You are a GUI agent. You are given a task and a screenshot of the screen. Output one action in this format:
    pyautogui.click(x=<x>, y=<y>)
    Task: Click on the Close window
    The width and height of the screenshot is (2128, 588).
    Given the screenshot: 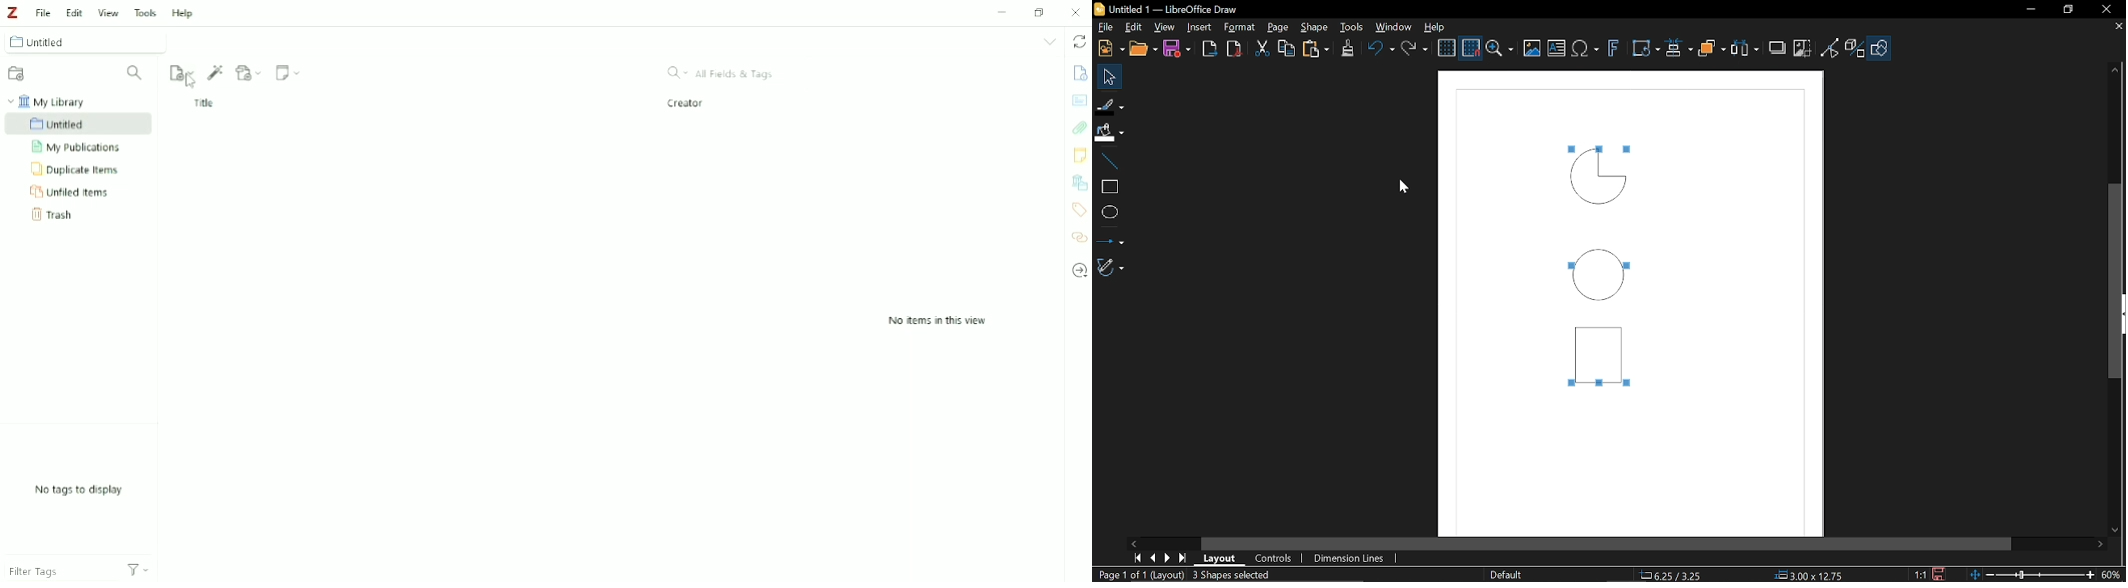 What is the action you would take?
    pyautogui.click(x=2102, y=10)
    